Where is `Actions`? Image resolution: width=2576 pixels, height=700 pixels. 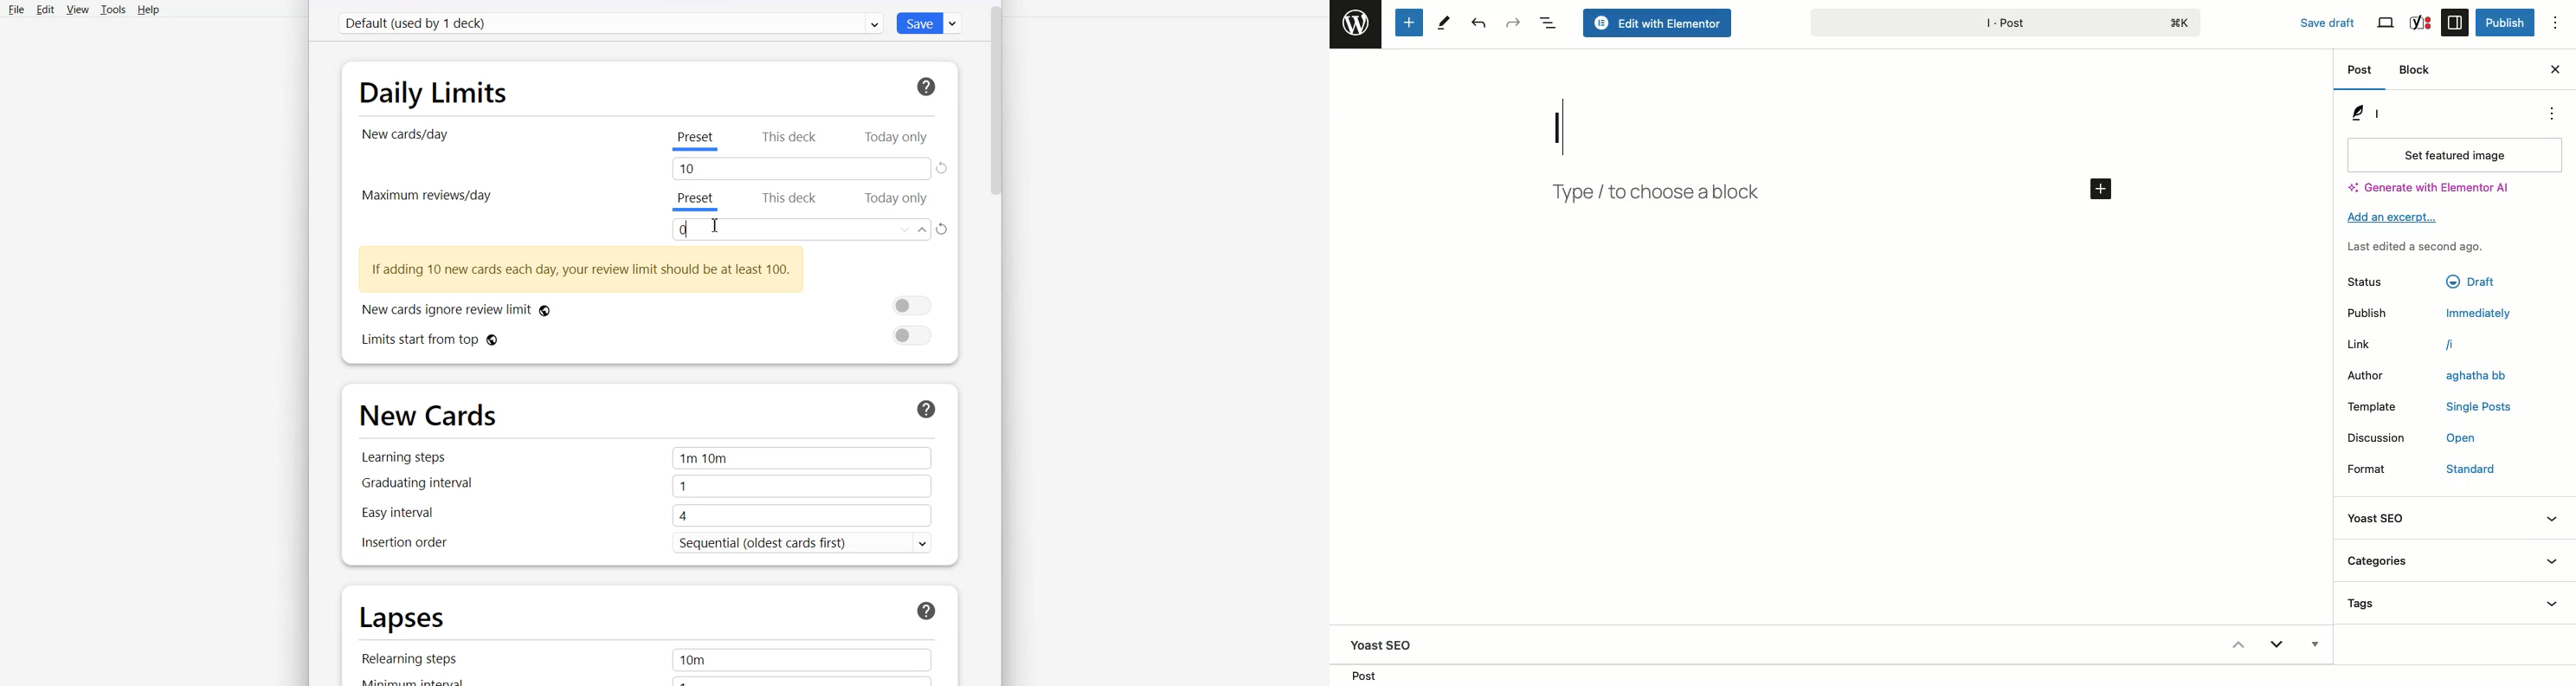 Actions is located at coordinates (2548, 113).